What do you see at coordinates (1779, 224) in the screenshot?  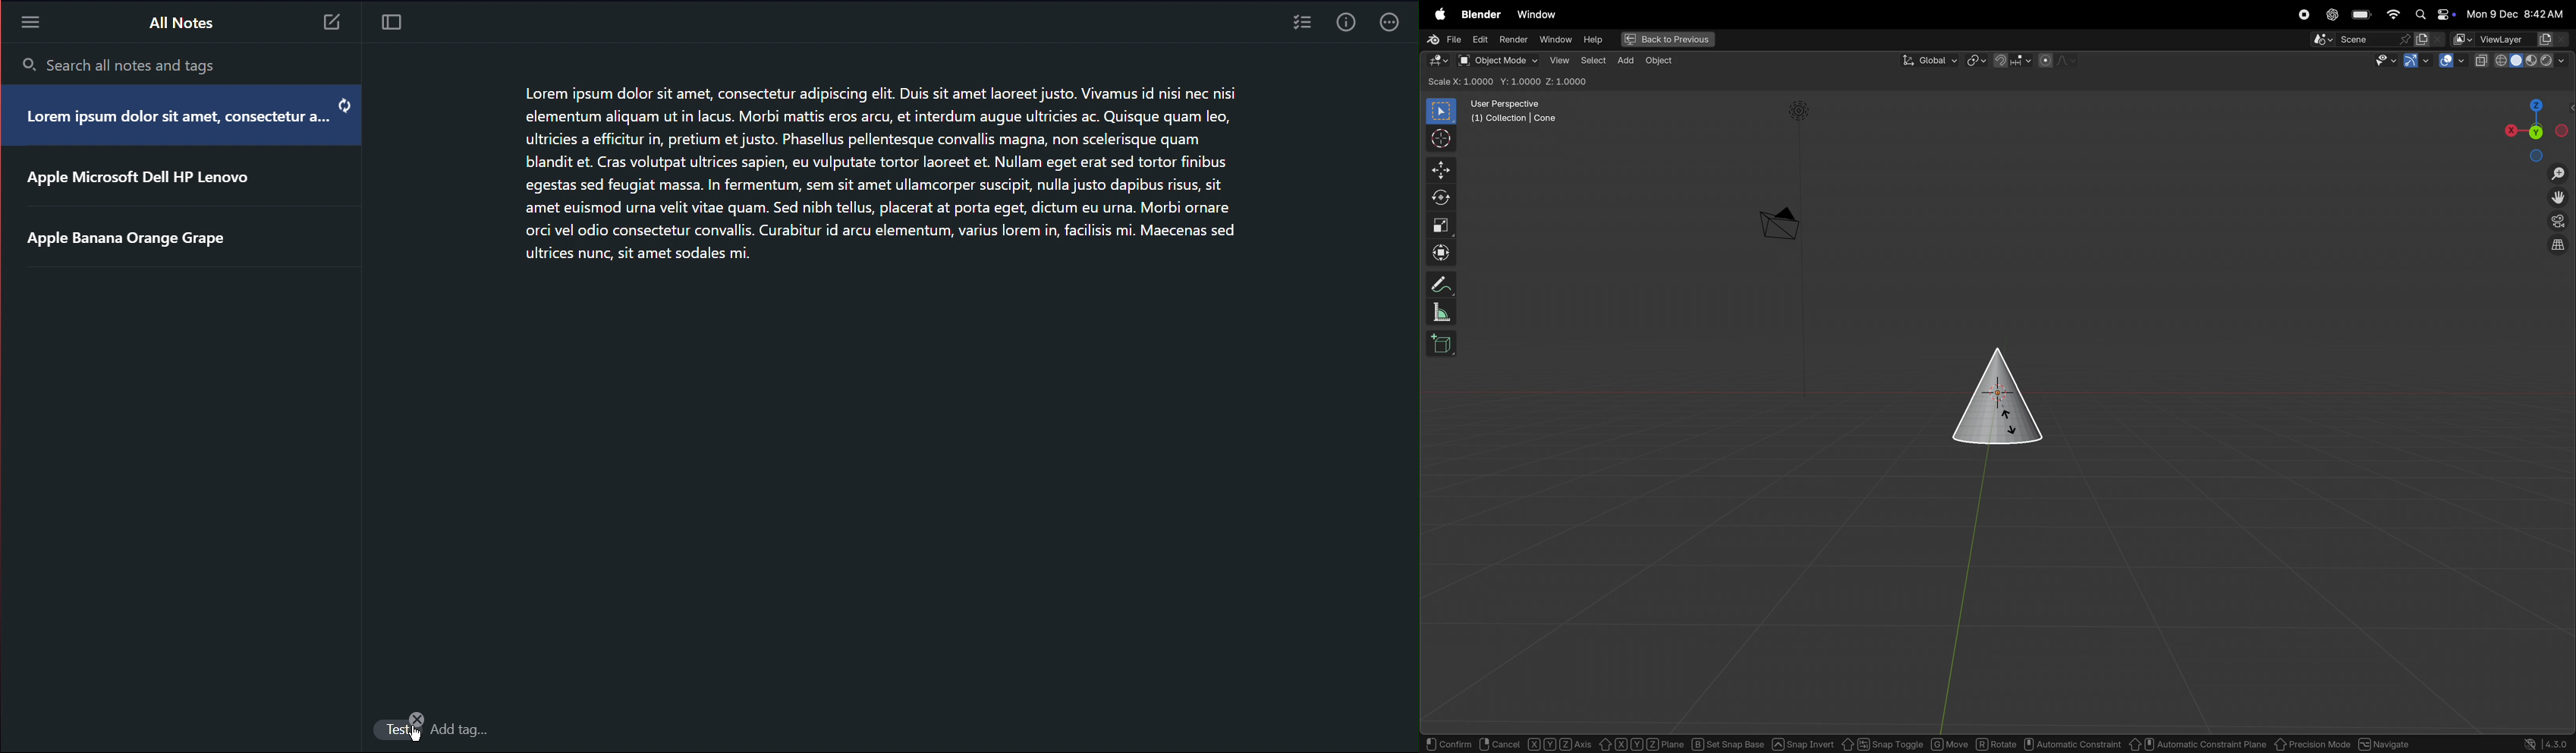 I see `camera perspetive` at bounding box center [1779, 224].